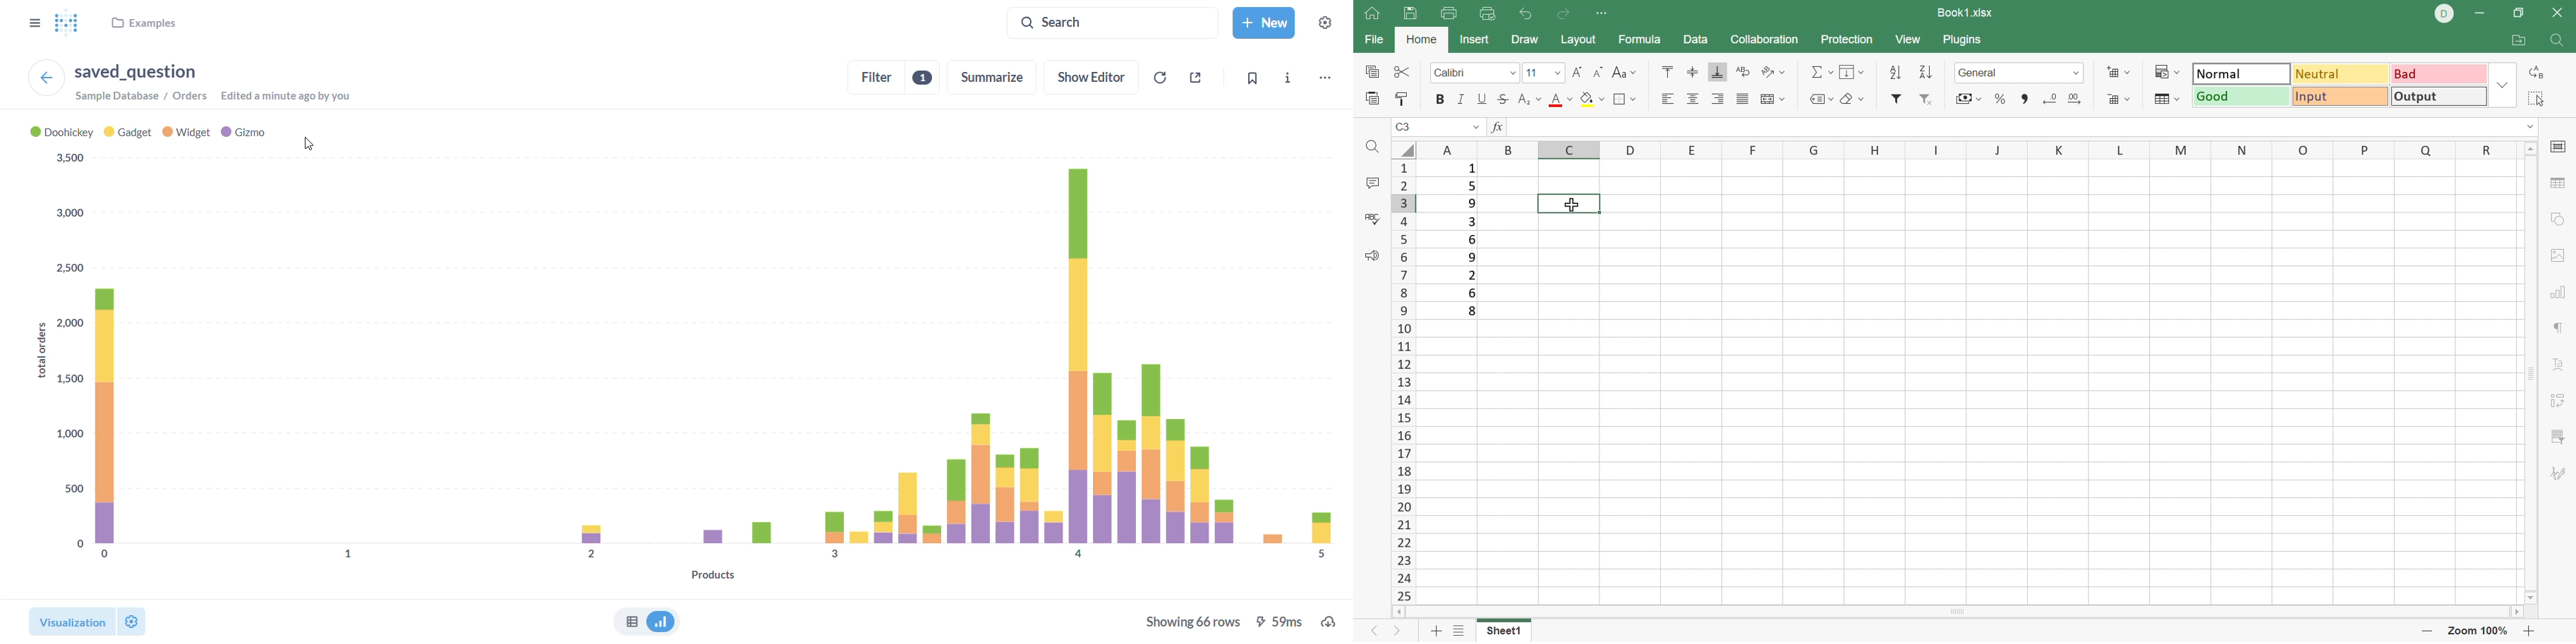 The width and height of the screenshot is (2576, 644). I want to click on Decrement font size, so click(1598, 71).